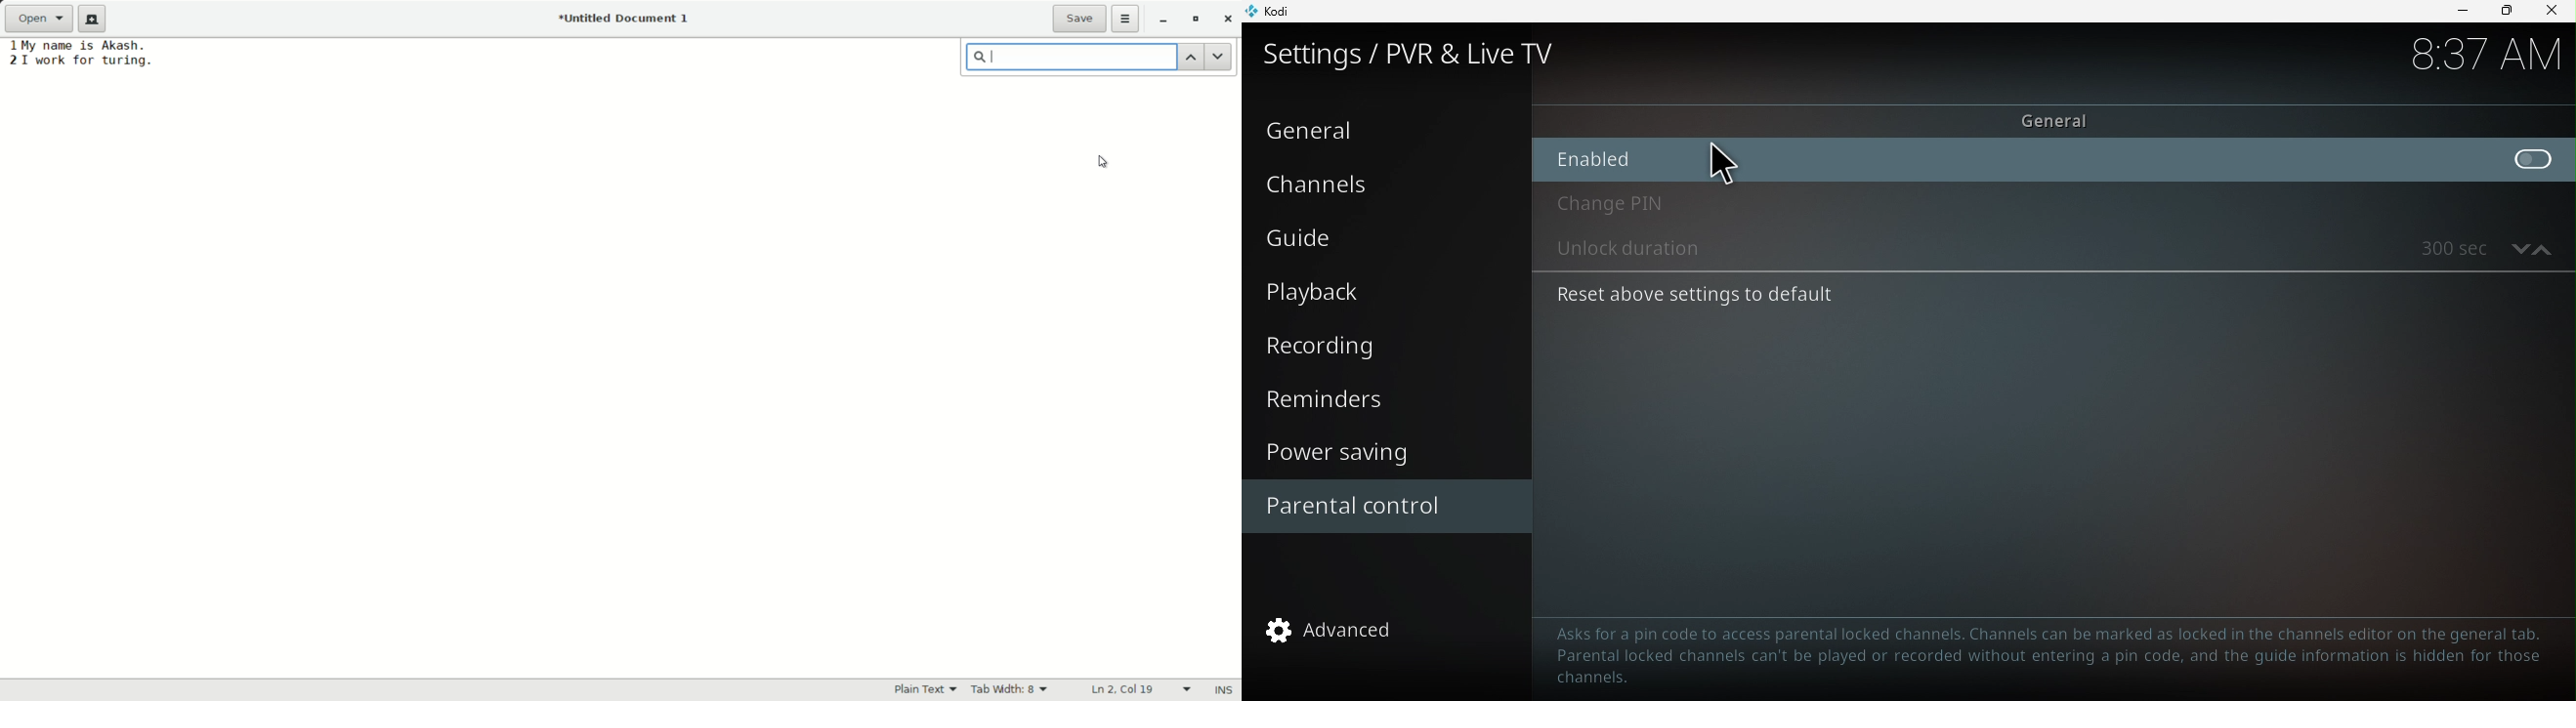 The width and height of the screenshot is (2576, 728). What do you see at coordinates (1282, 10) in the screenshot?
I see `Kodi icon` at bounding box center [1282, 10].